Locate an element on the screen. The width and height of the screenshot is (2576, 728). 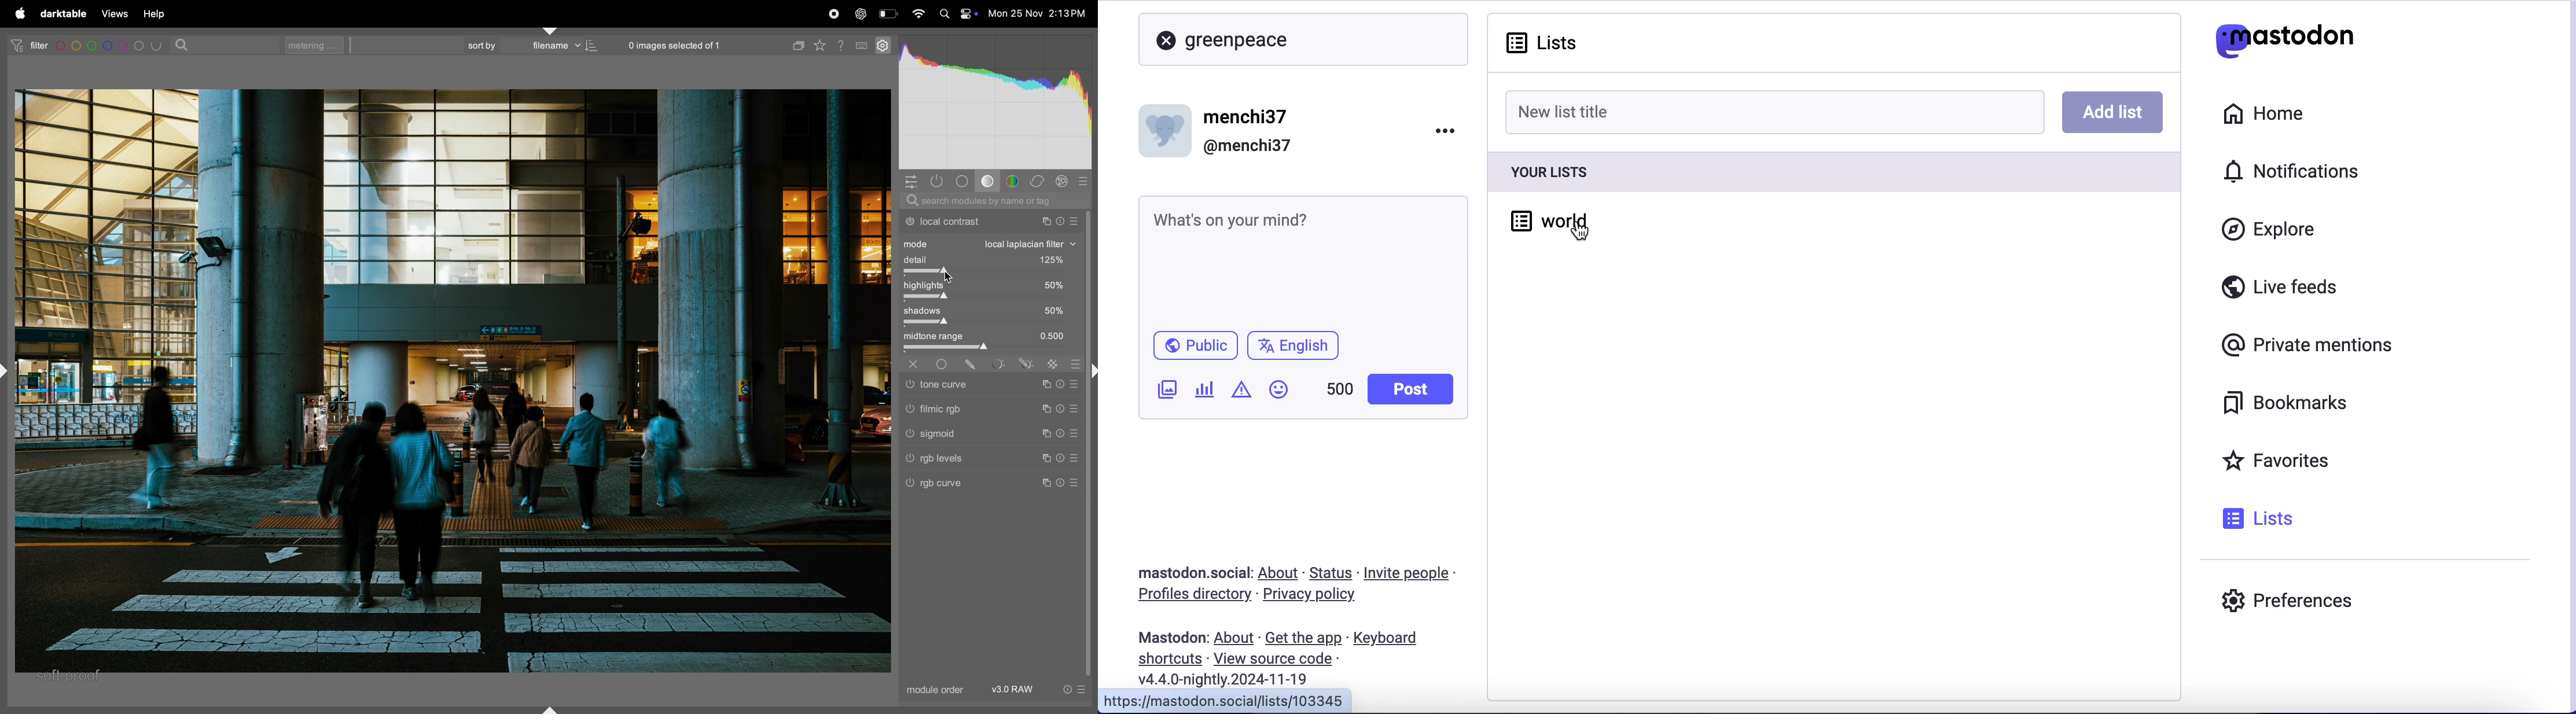
preset is located at coordinates (1075, 408).